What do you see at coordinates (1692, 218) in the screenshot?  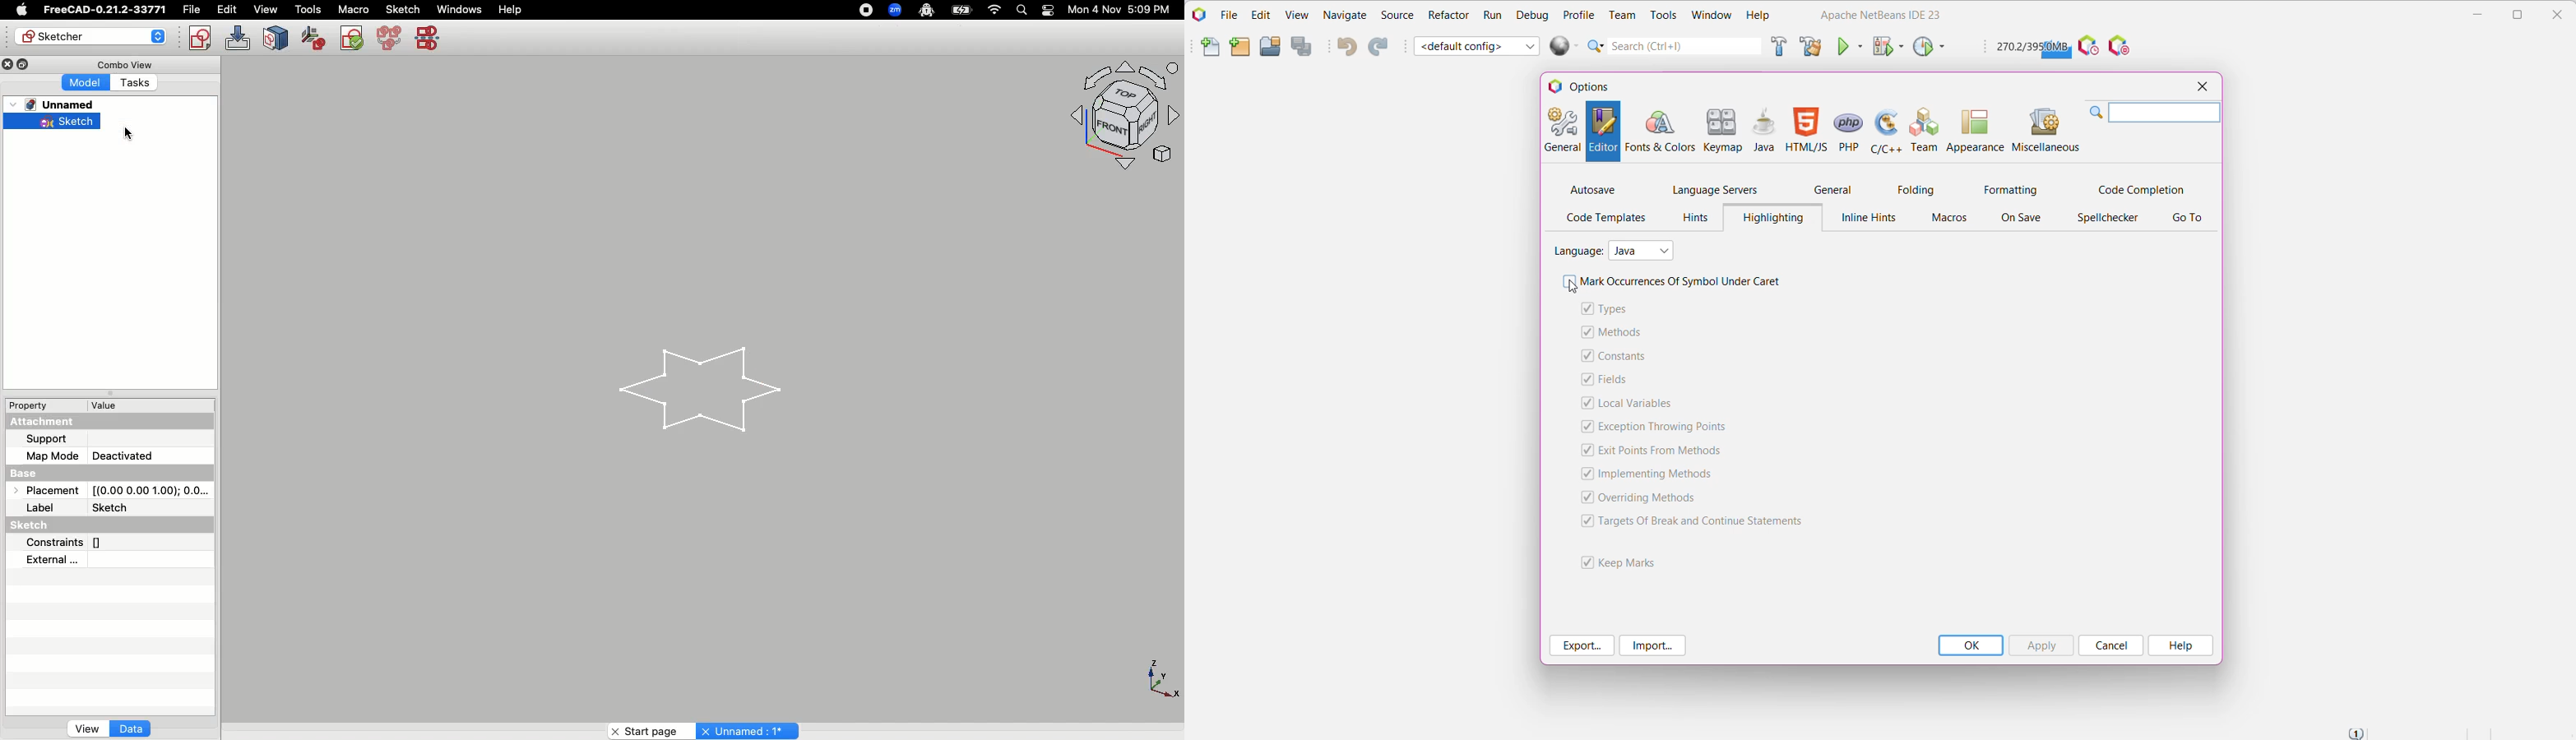 I see `Hints` at bounding box center [1692, 218].